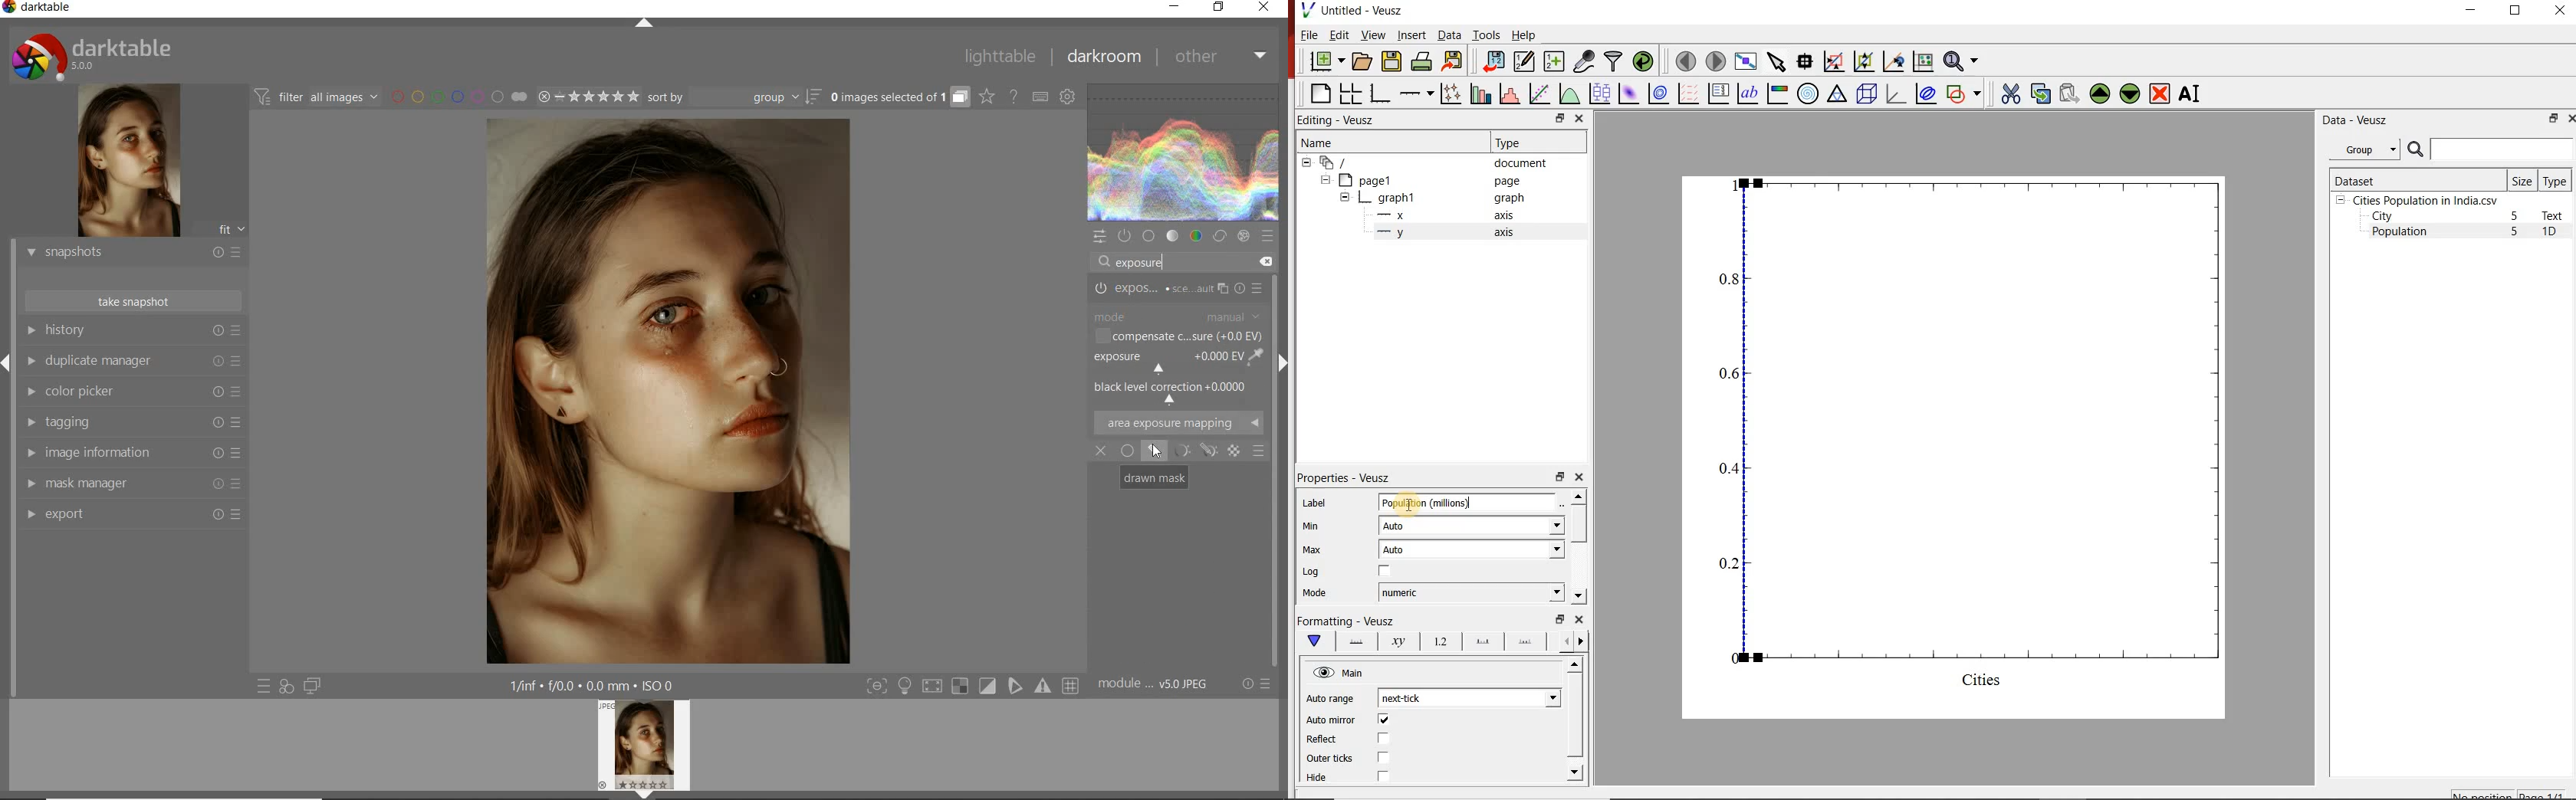 Image resolution: width=2576 pixels, height=812 pixels. Describe the element at coordinates (136, 484) in the screenshot. I see `mask manager` at that location.